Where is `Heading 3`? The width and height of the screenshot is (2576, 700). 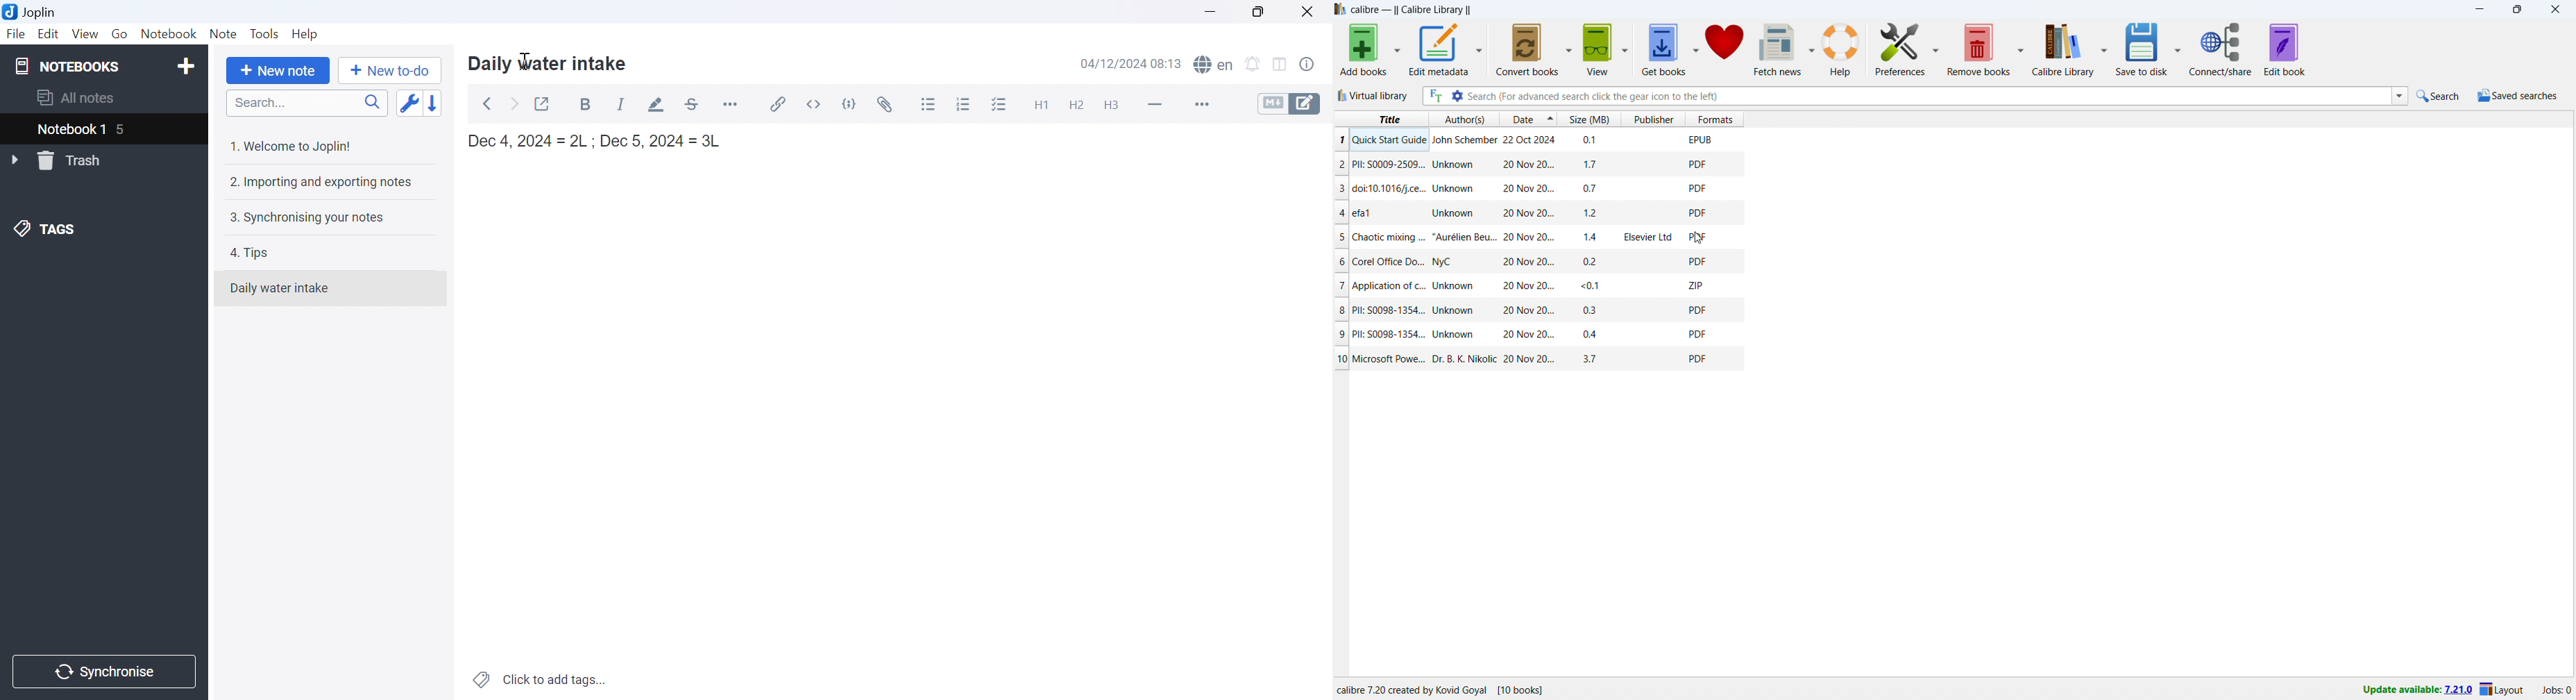
Heading 3 is located at coordinates (1119, 106).